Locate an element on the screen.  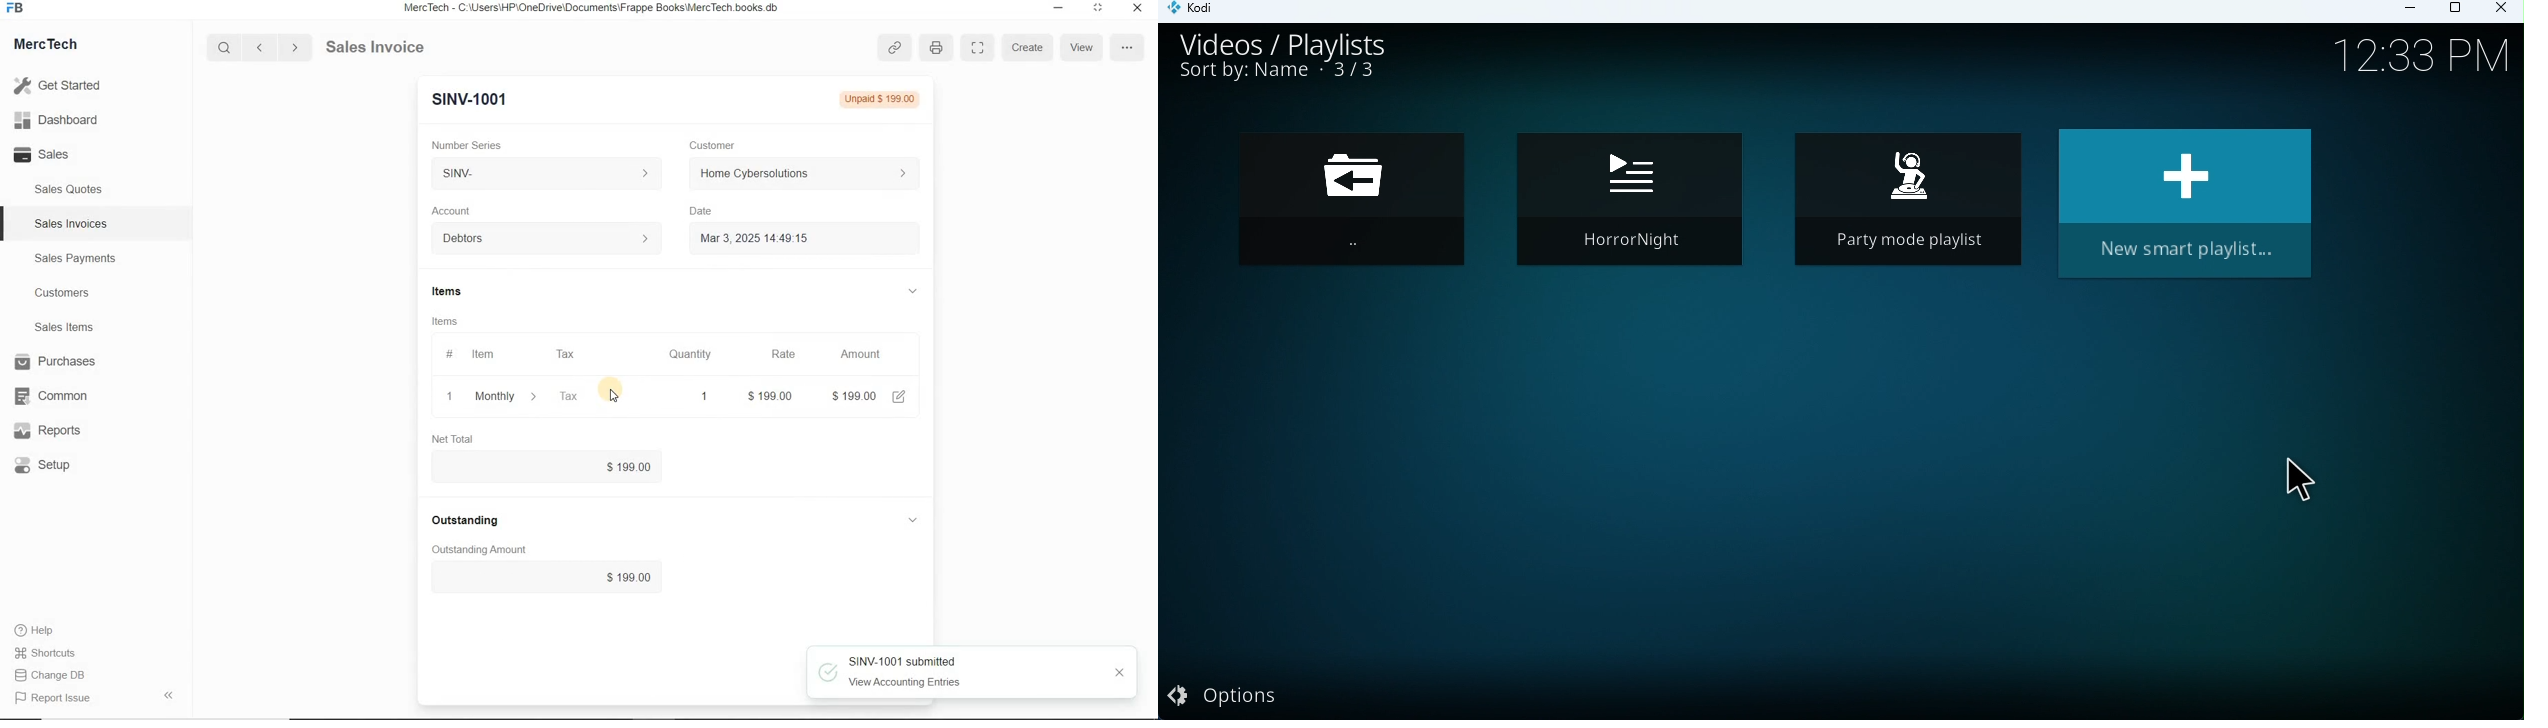
Customers is located at coordinates (74, 293).